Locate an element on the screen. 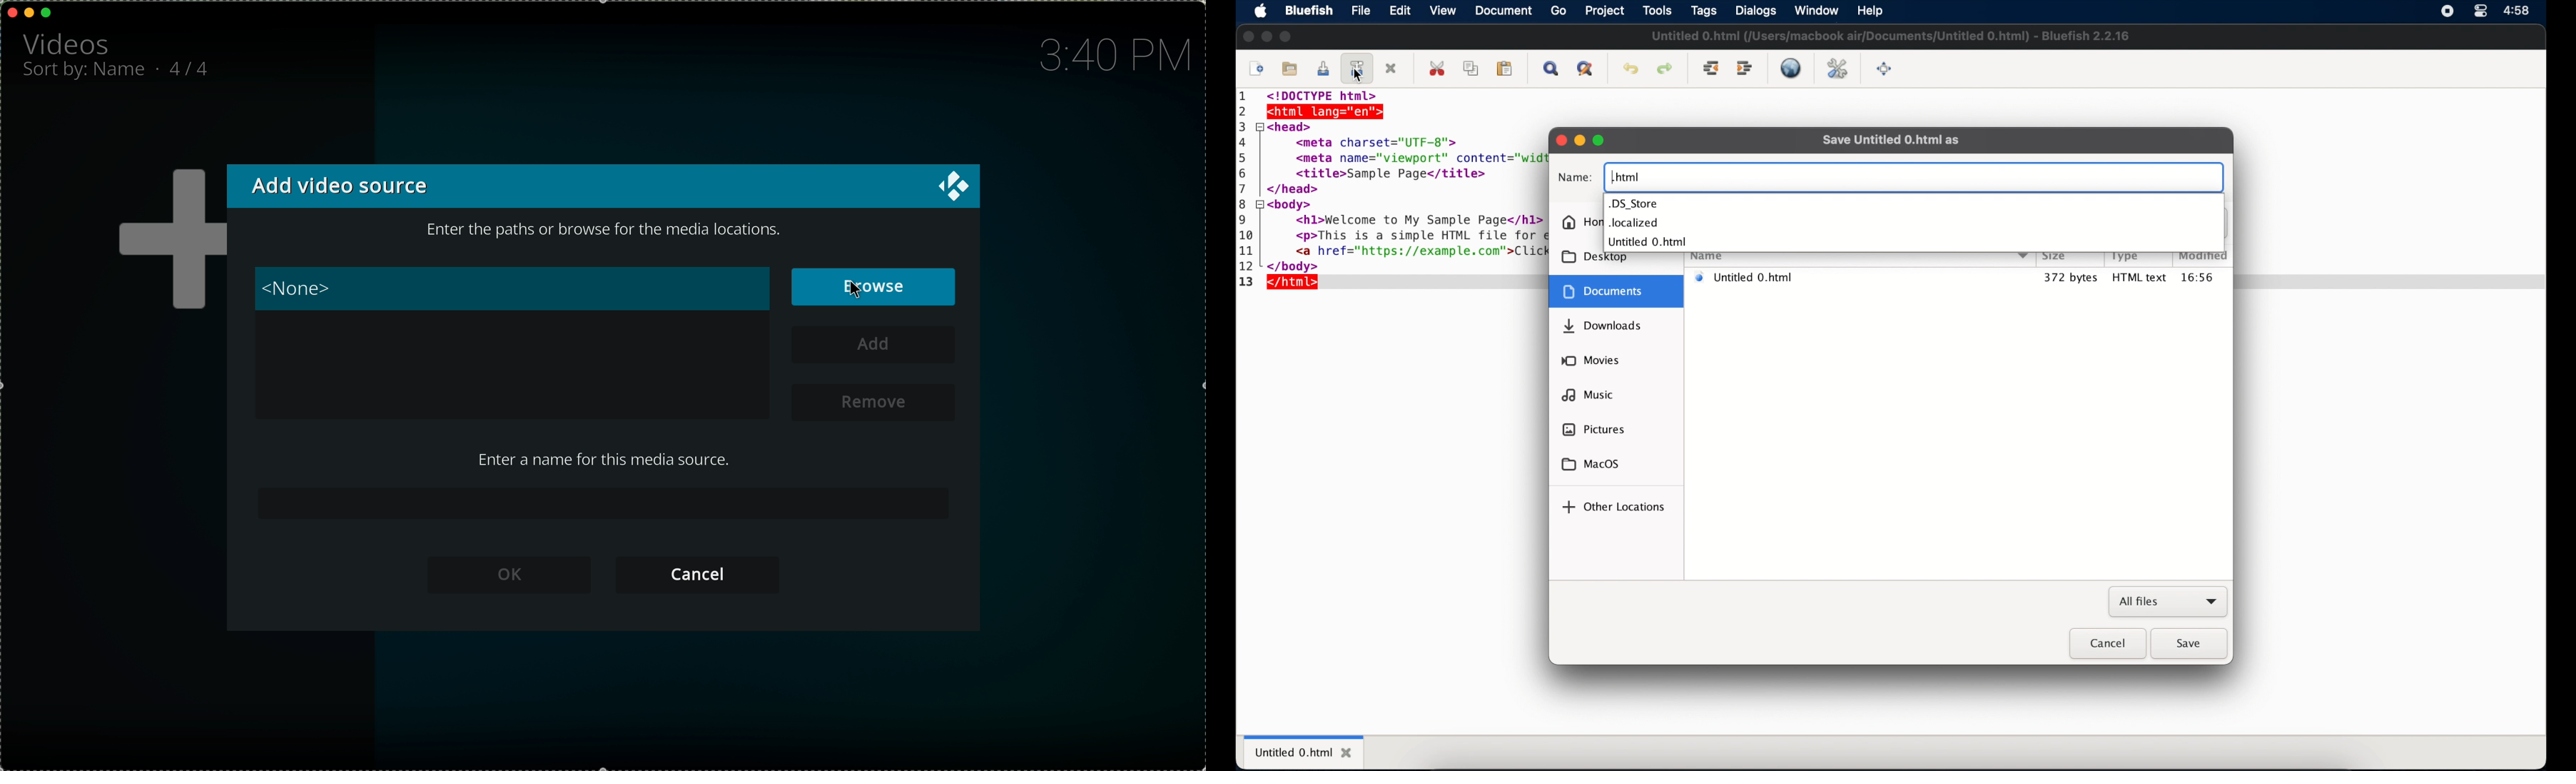 This screenshot has width=2576, height=784. videos is located at coordinates (69, 42).